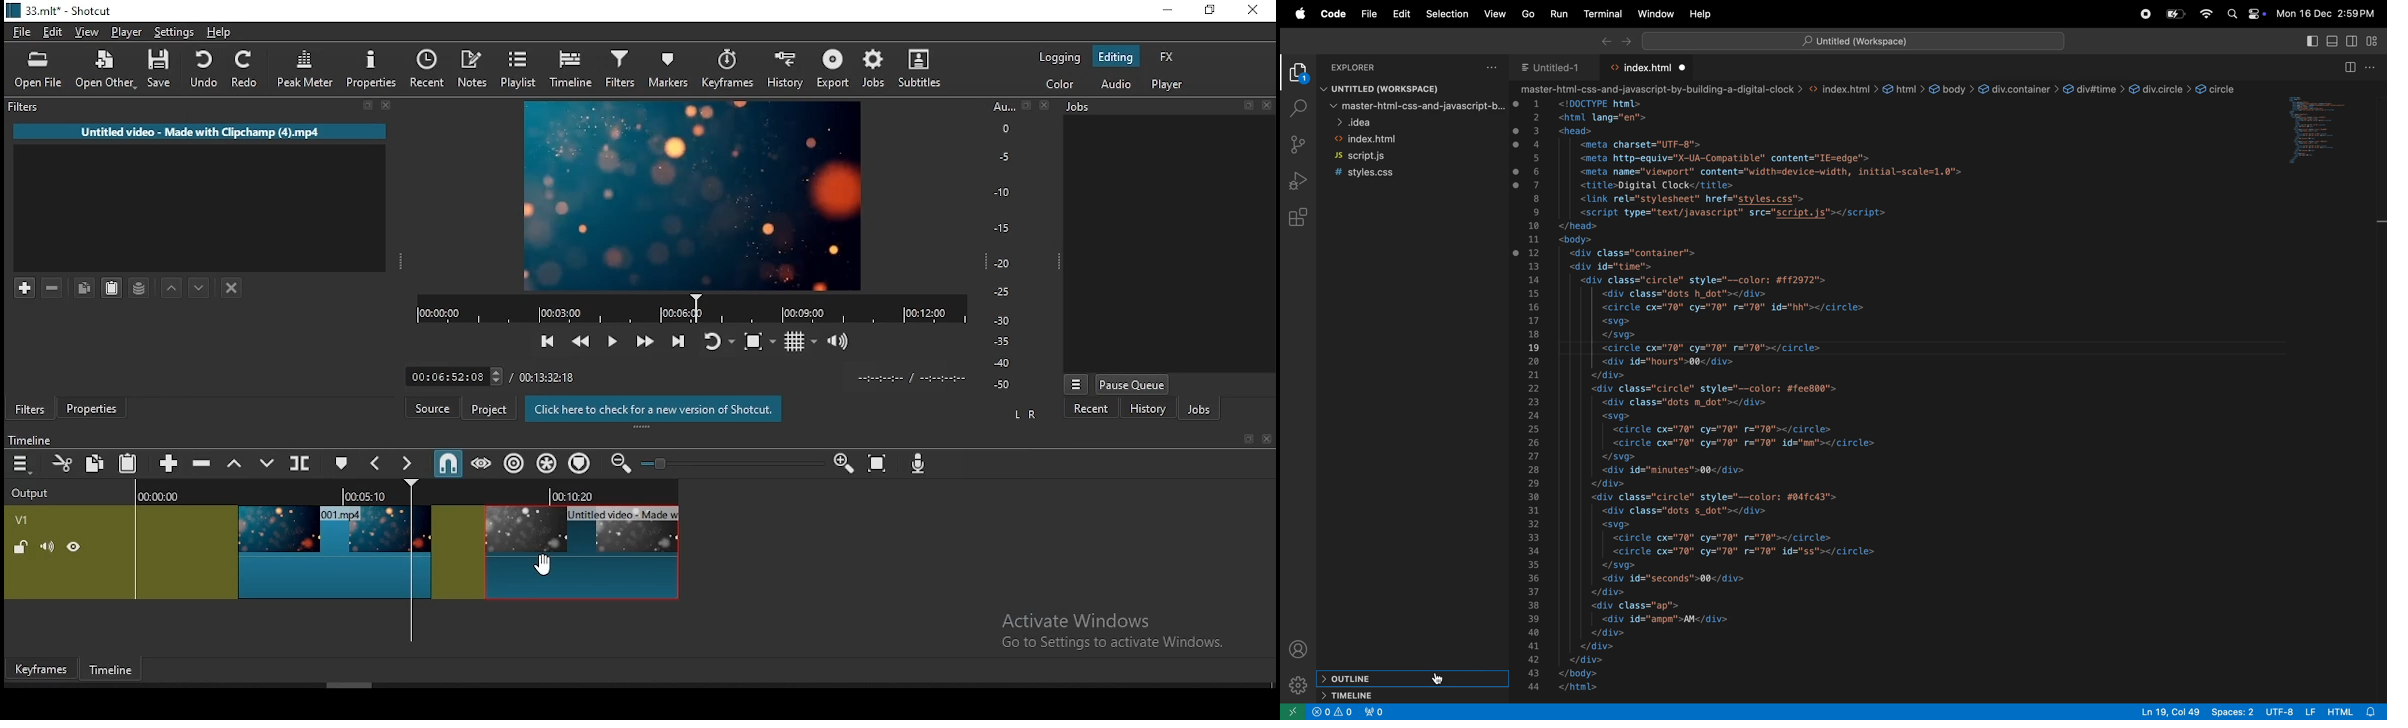 The height and width of the screenshot is (728, 2408). I want to click on edit, so click(53, 31).